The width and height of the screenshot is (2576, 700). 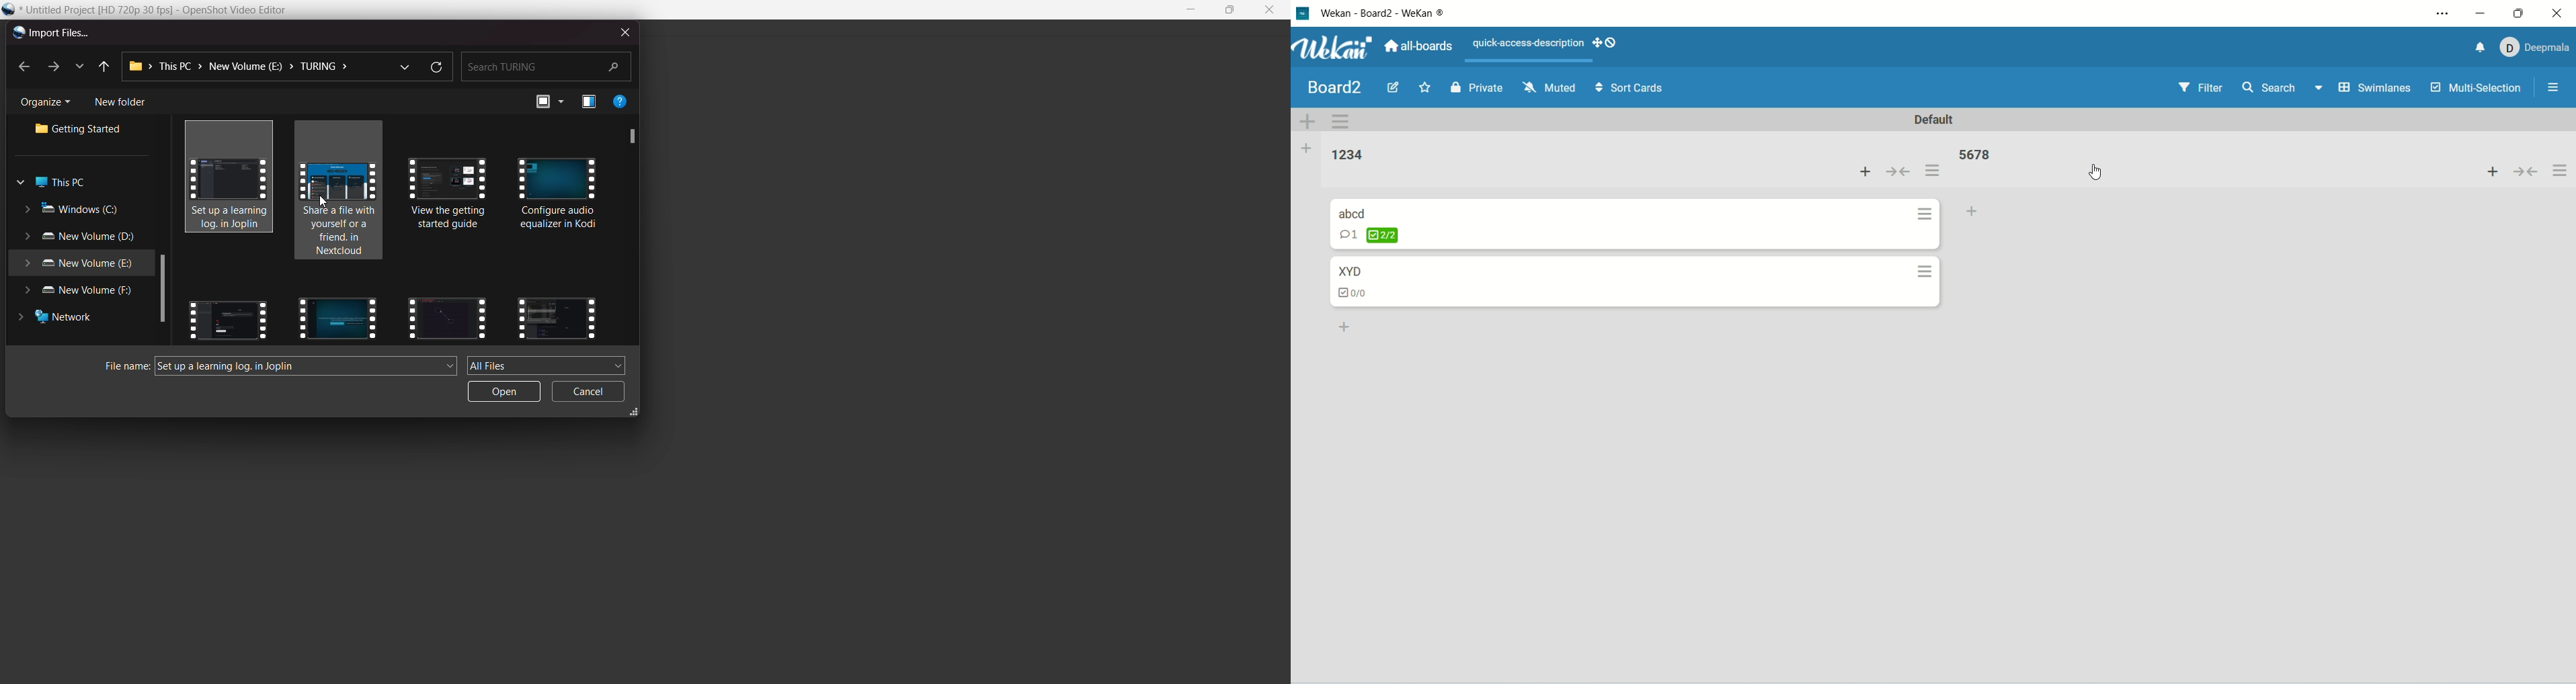 I want to click on maximize, so click(x=2517, y=13).